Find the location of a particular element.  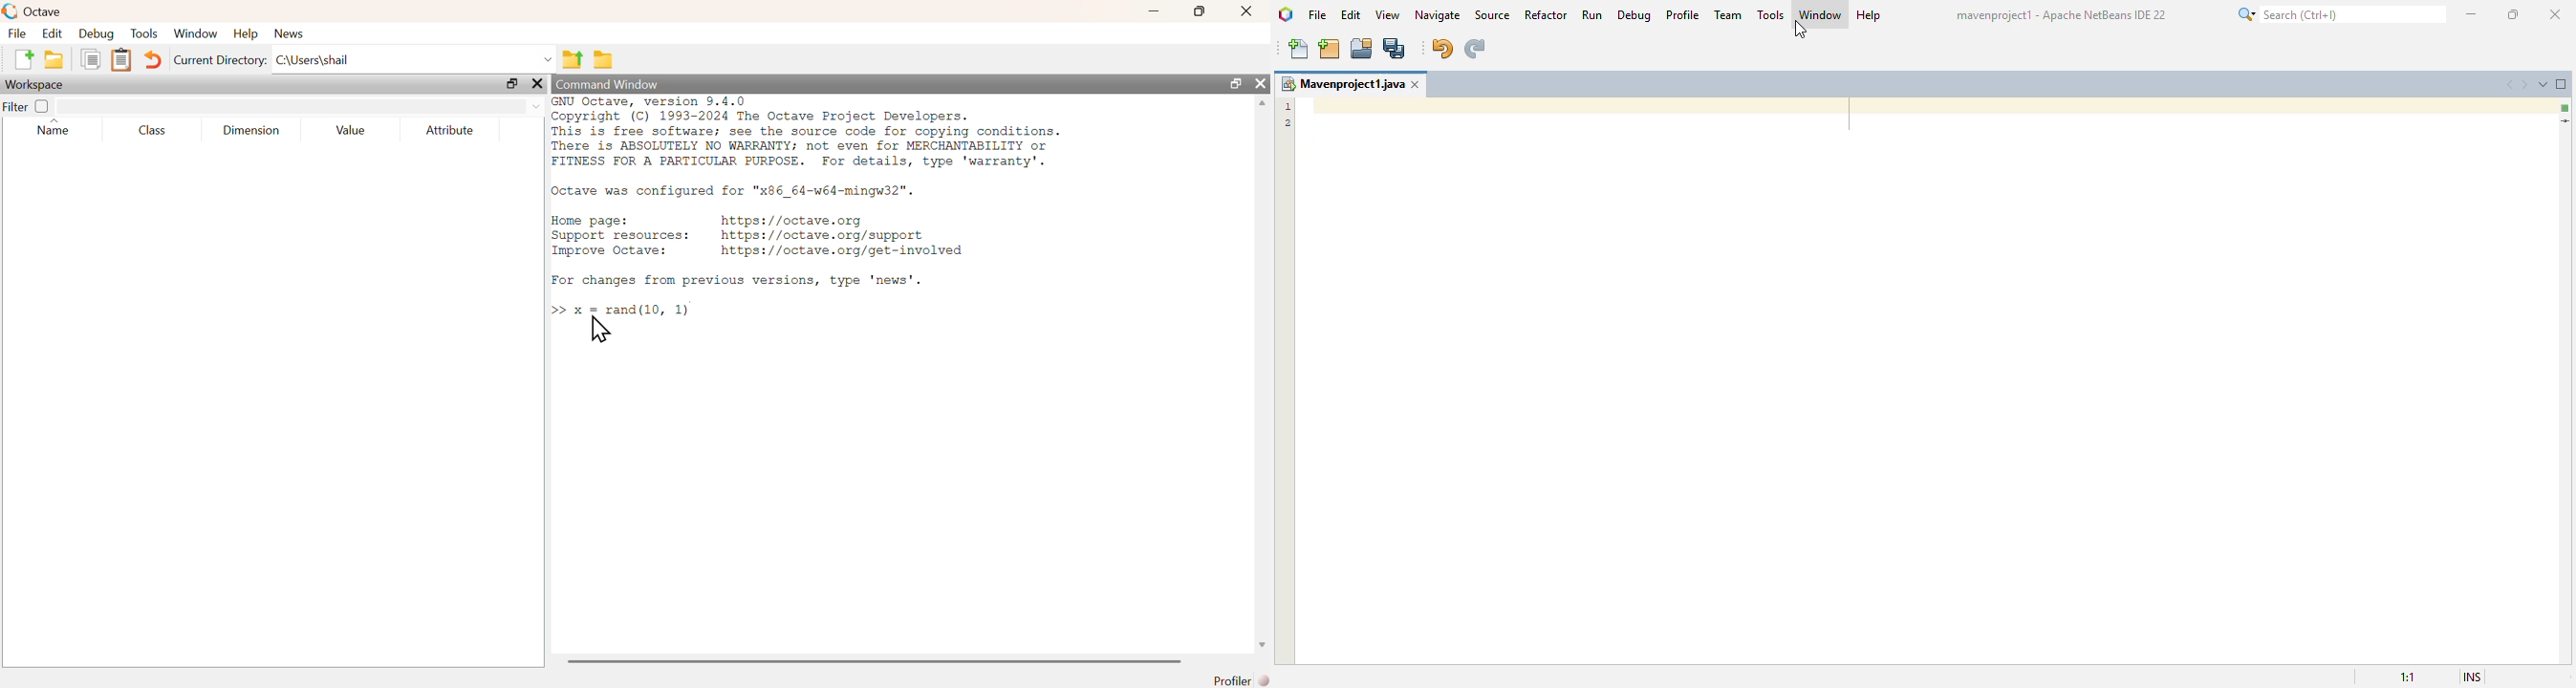

news is located at coordinates (289, 34).